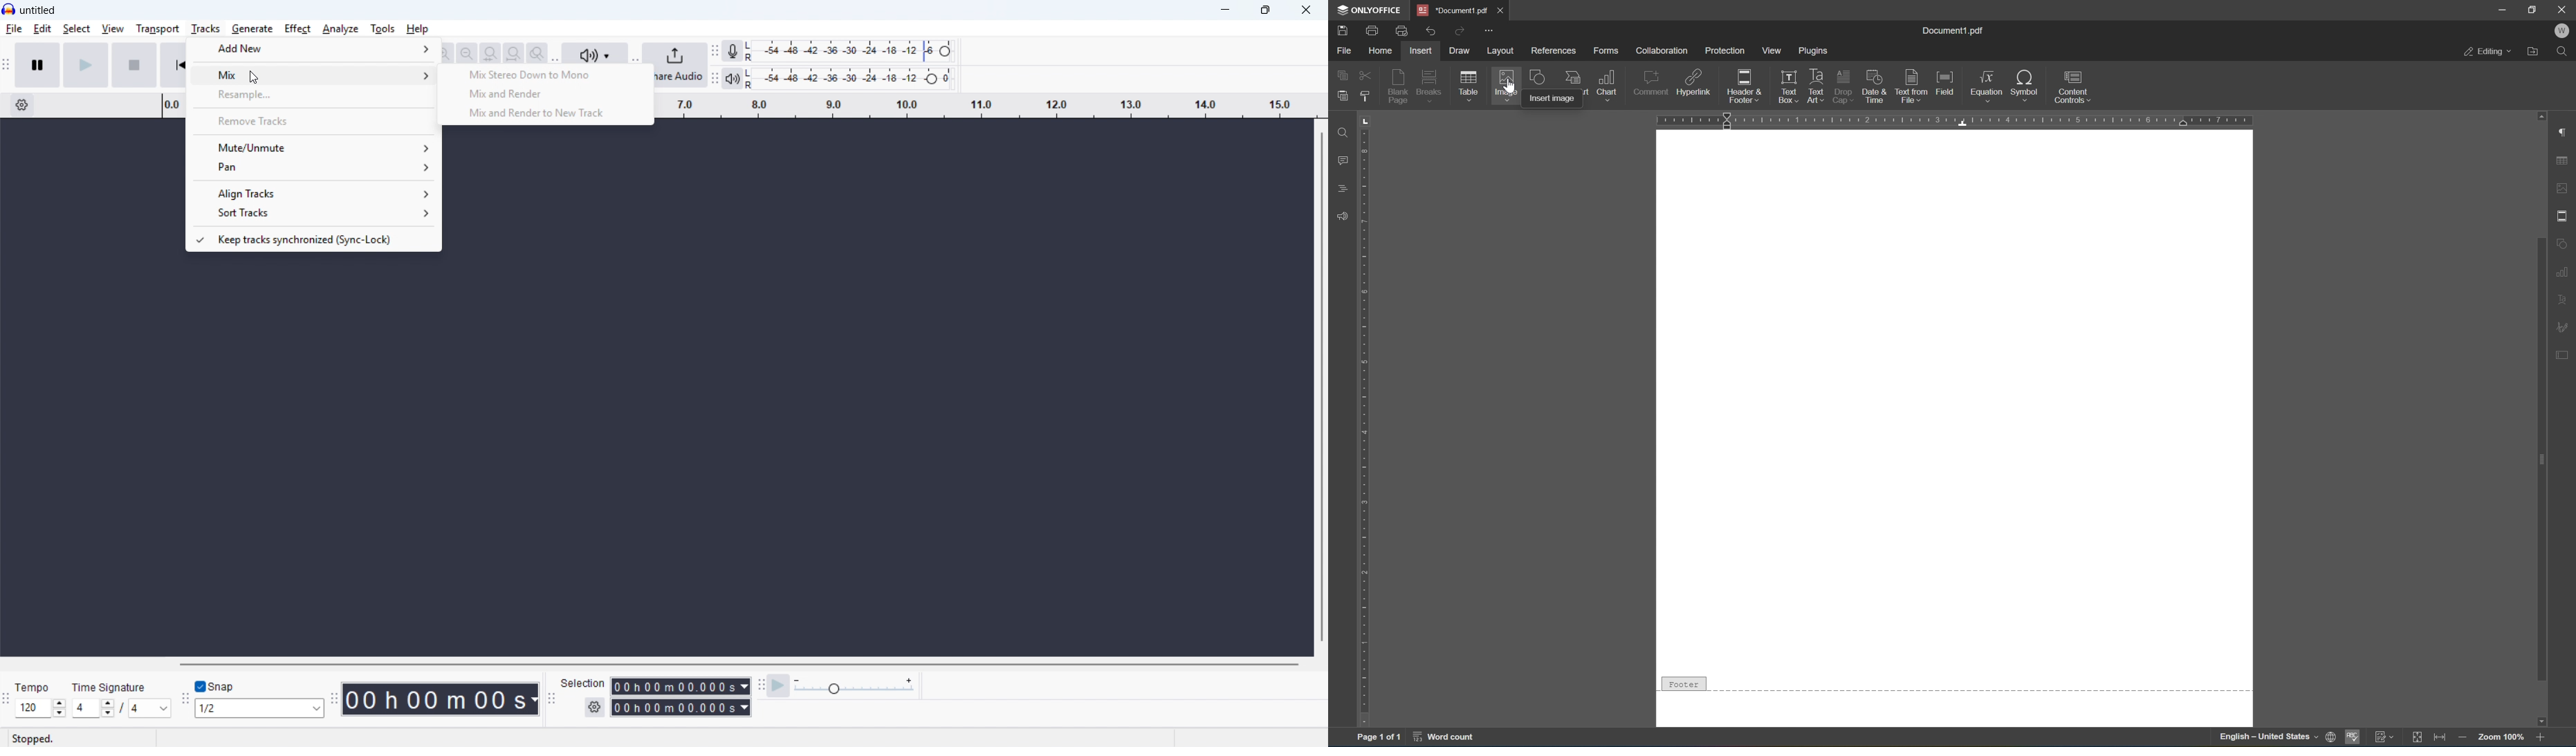 The width and height of the screenshot is (2576, 756). Describe the element at coordinates (760, 687) in the screenshot. I see `Play at speed toolbar ` at that location.